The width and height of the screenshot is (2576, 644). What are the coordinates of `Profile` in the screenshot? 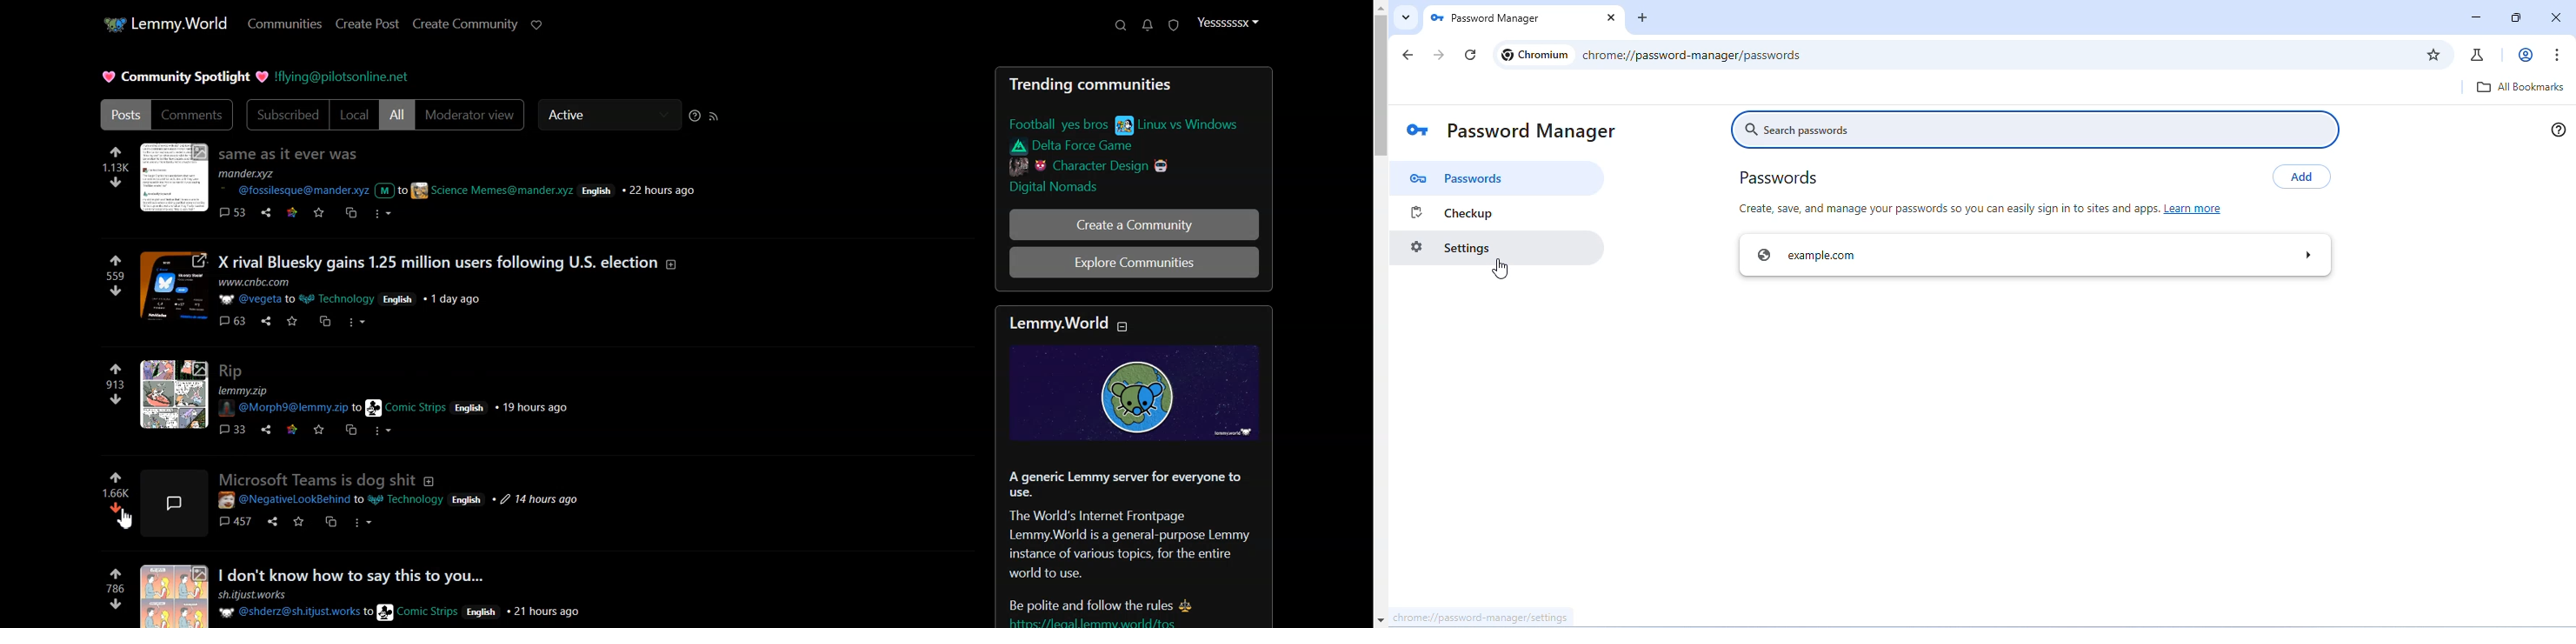 It's located at (175, 503).